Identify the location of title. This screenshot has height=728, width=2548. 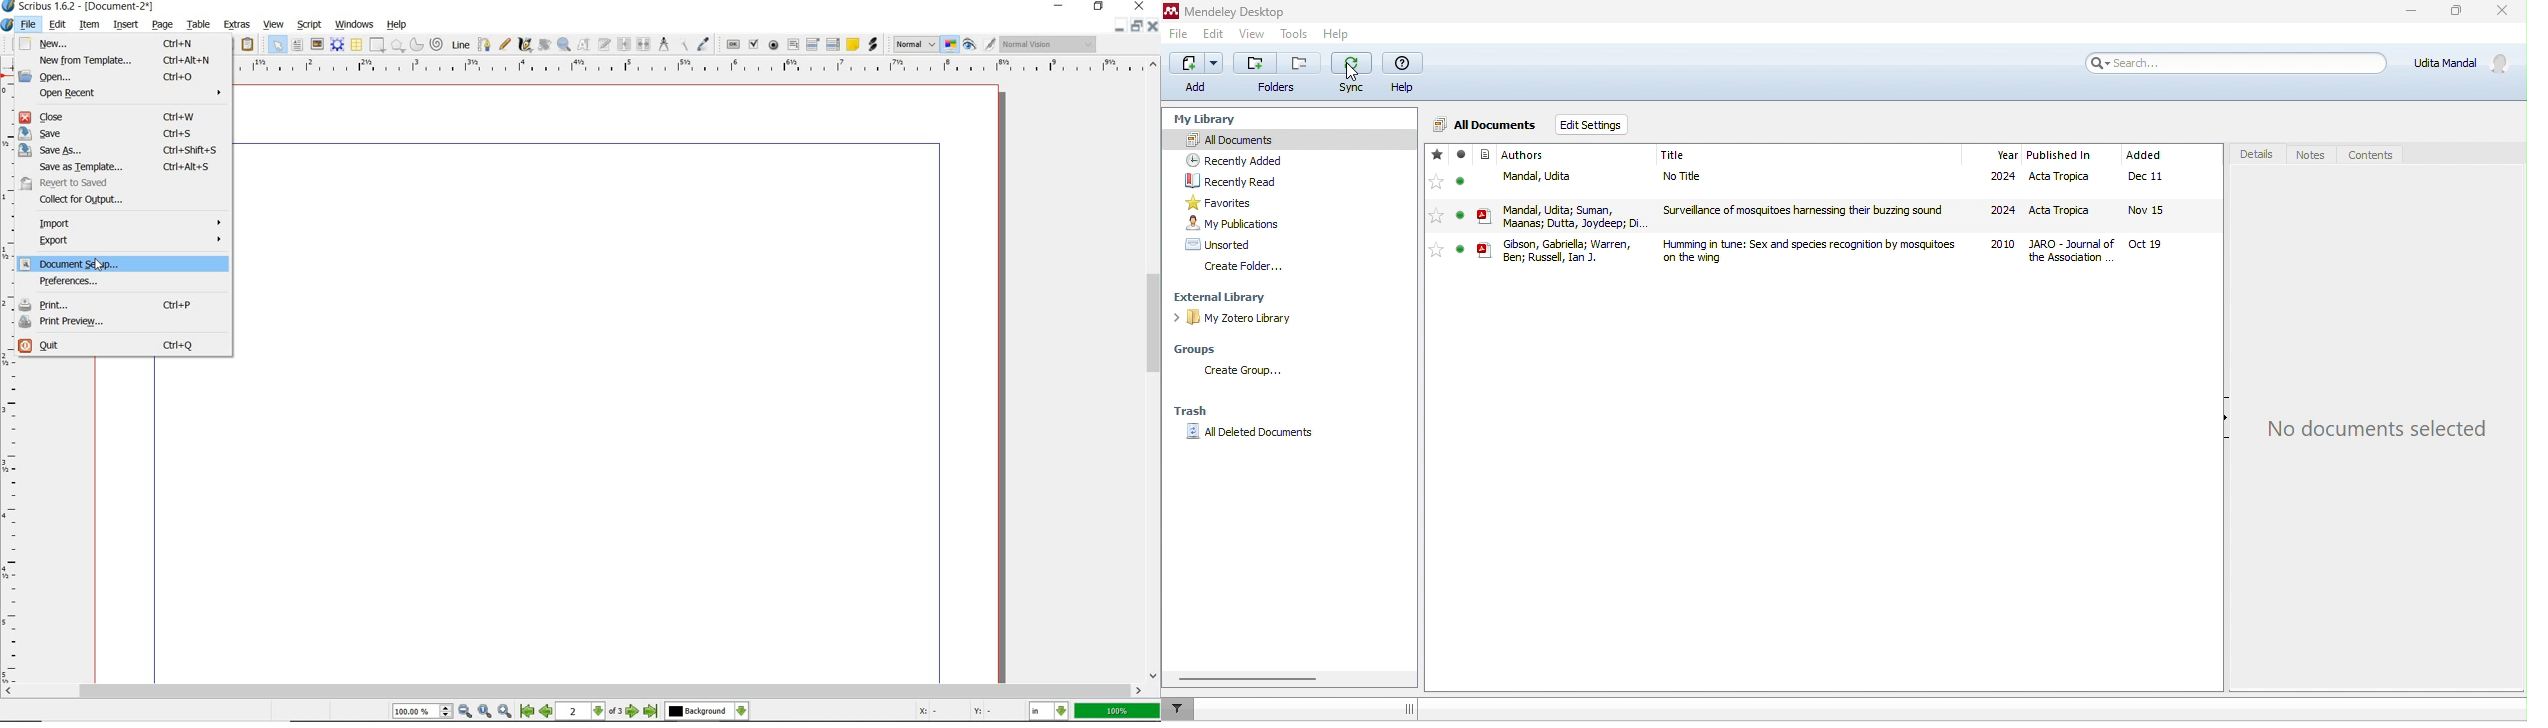
(1674, 154).